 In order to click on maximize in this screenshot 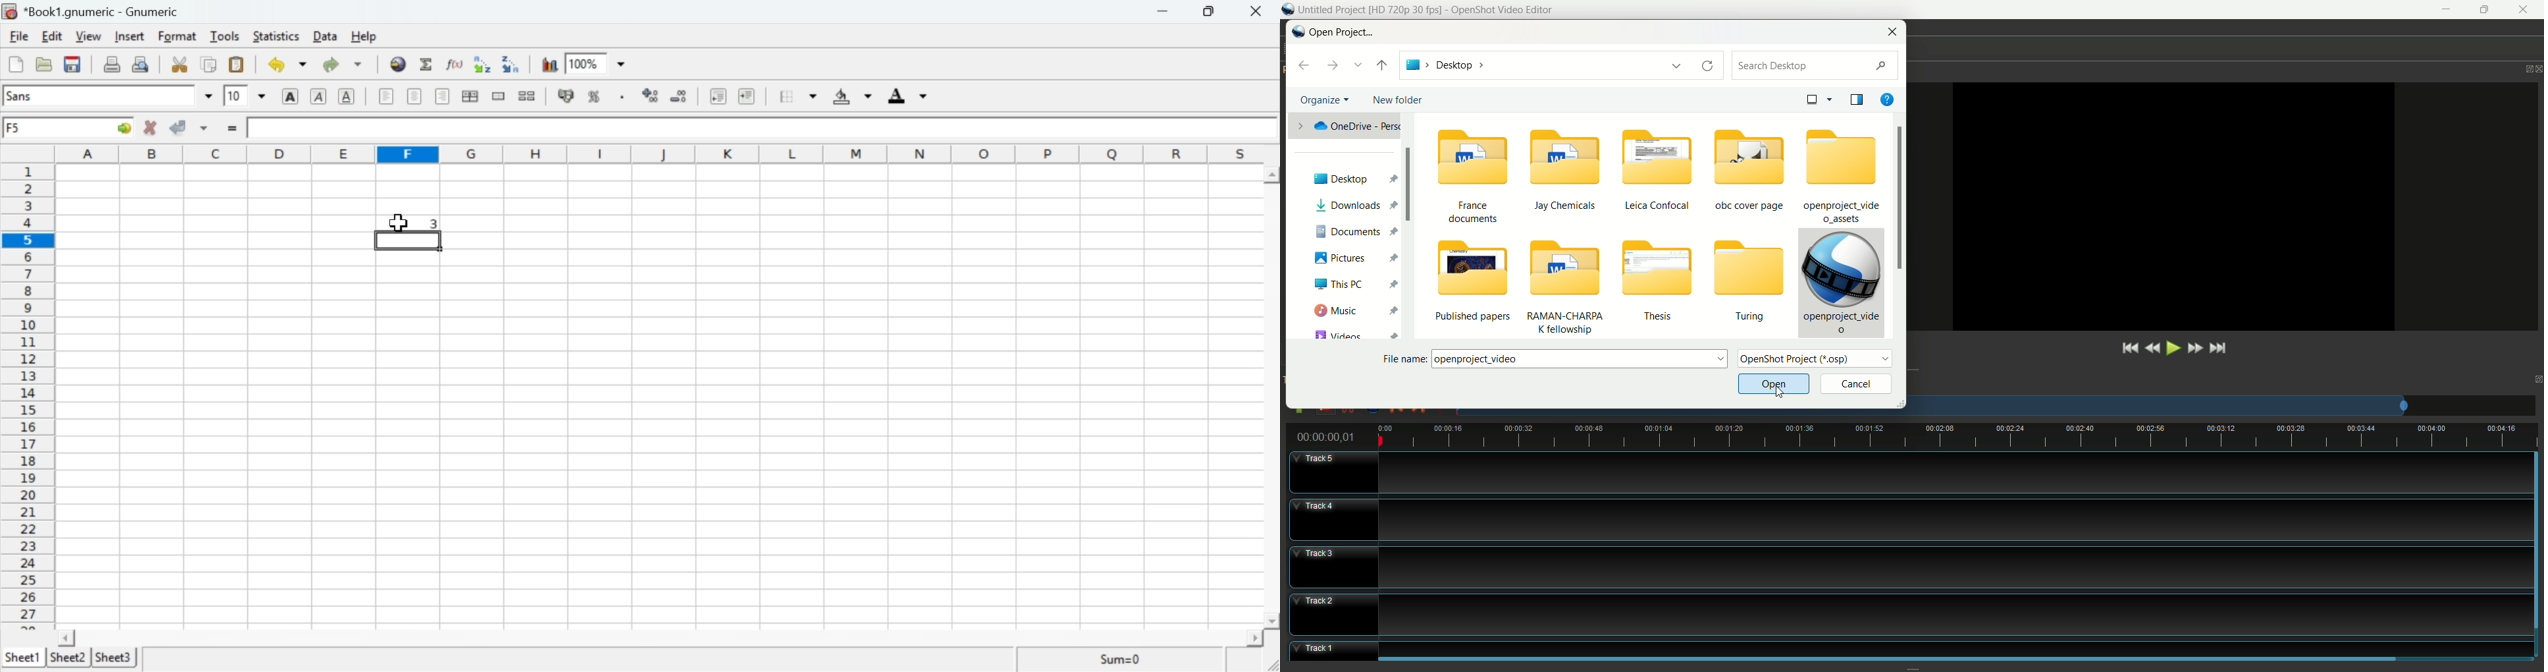, I will do `click(2534, 374)`.